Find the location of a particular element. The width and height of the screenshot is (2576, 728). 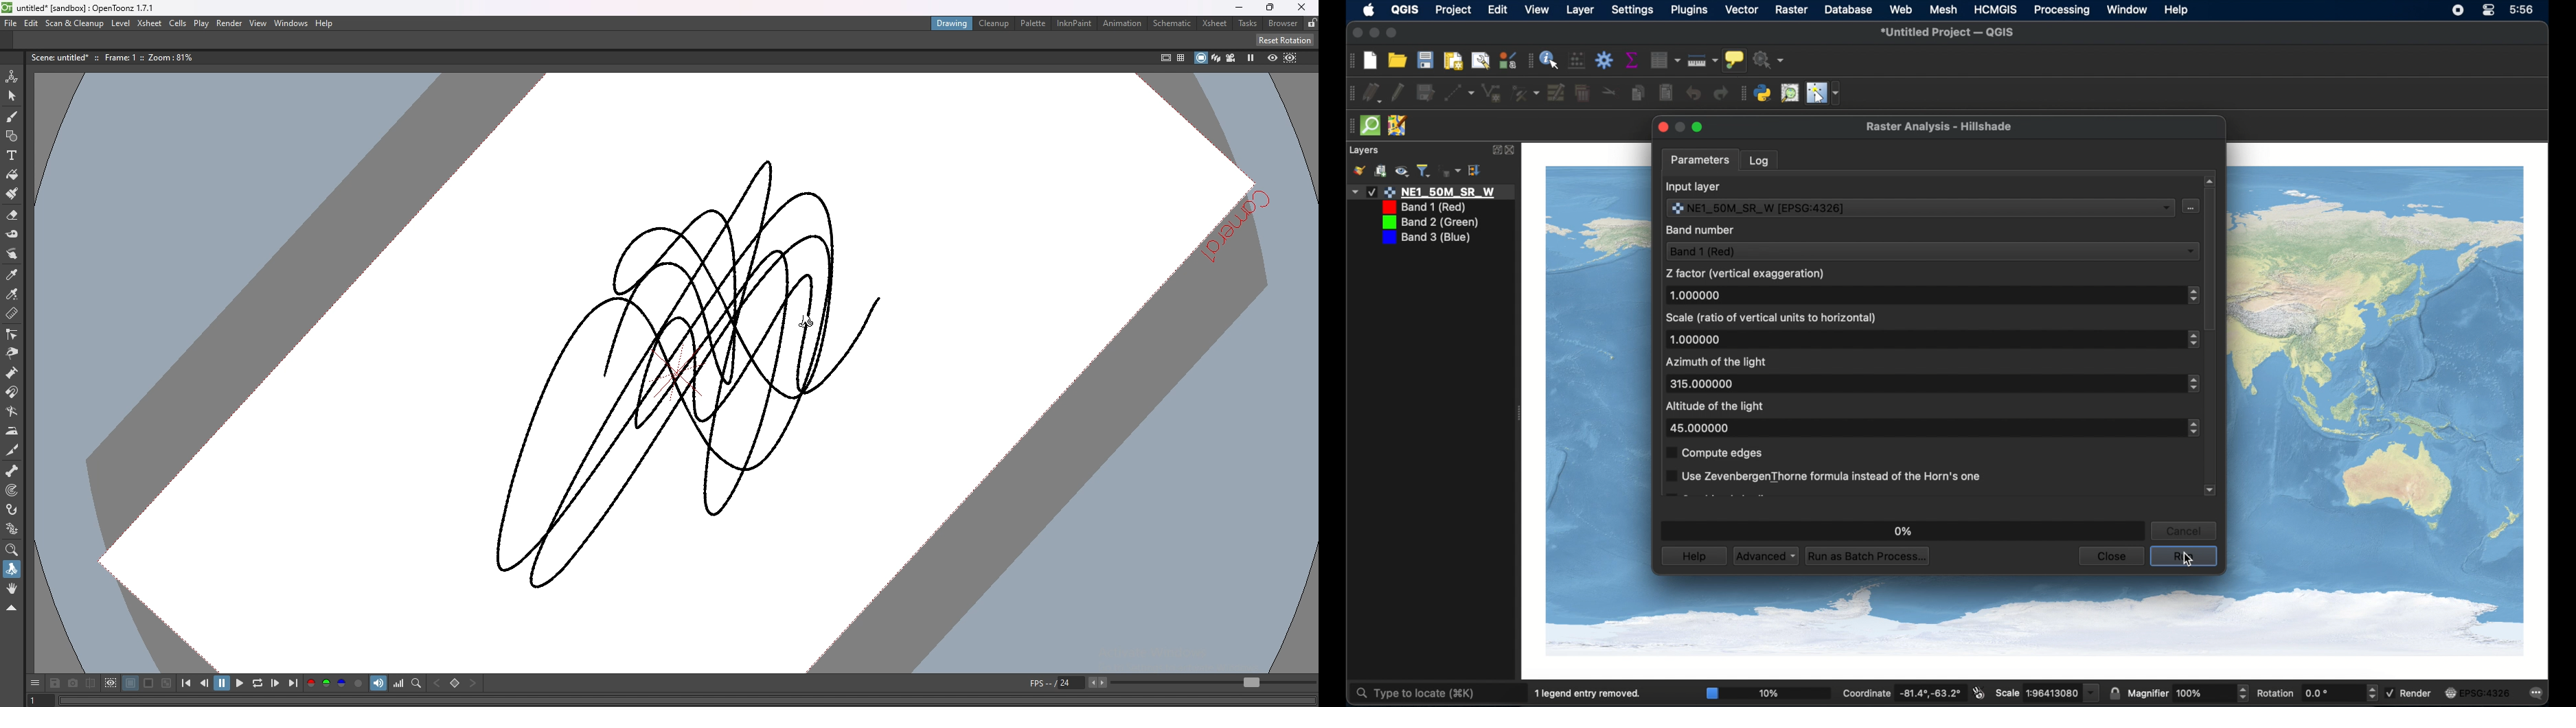

next key is located at coordinates (472, 683).